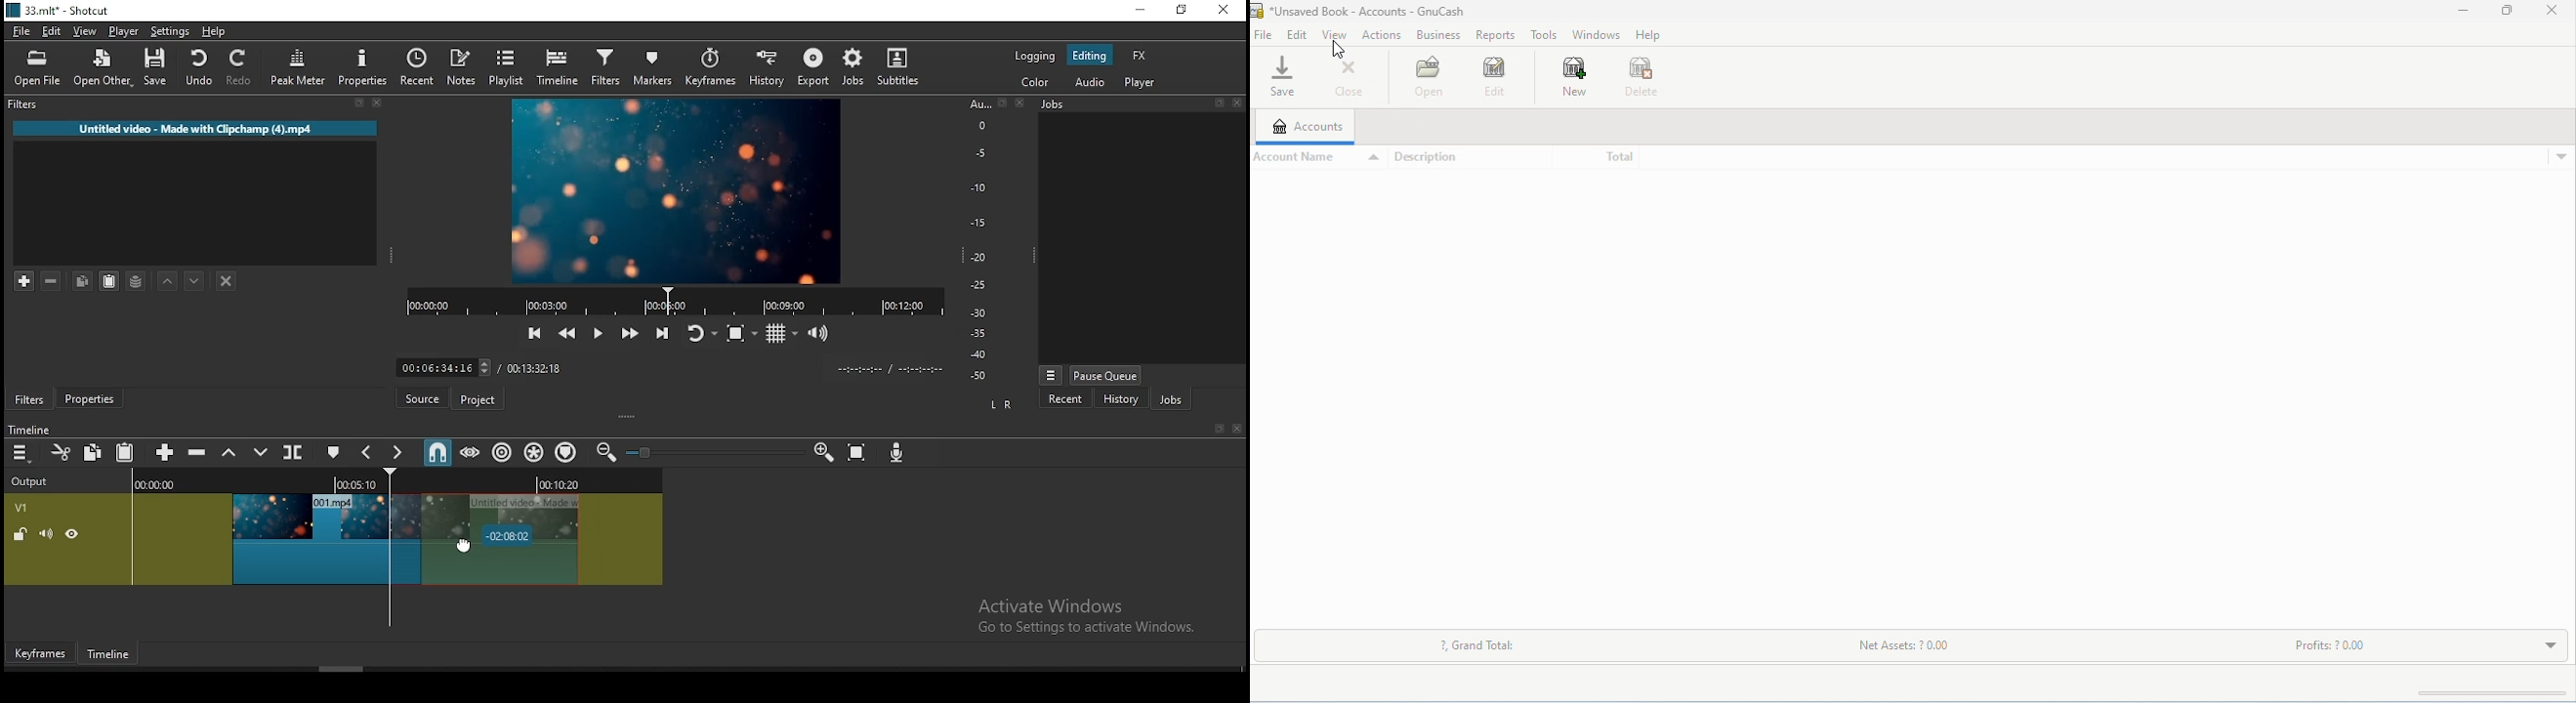 Image resolution: width=2576 pixels, height=728 pixels. Describe the element at coordinates (741, 333) in the screenshot. I see `toggle zoom` at that location.